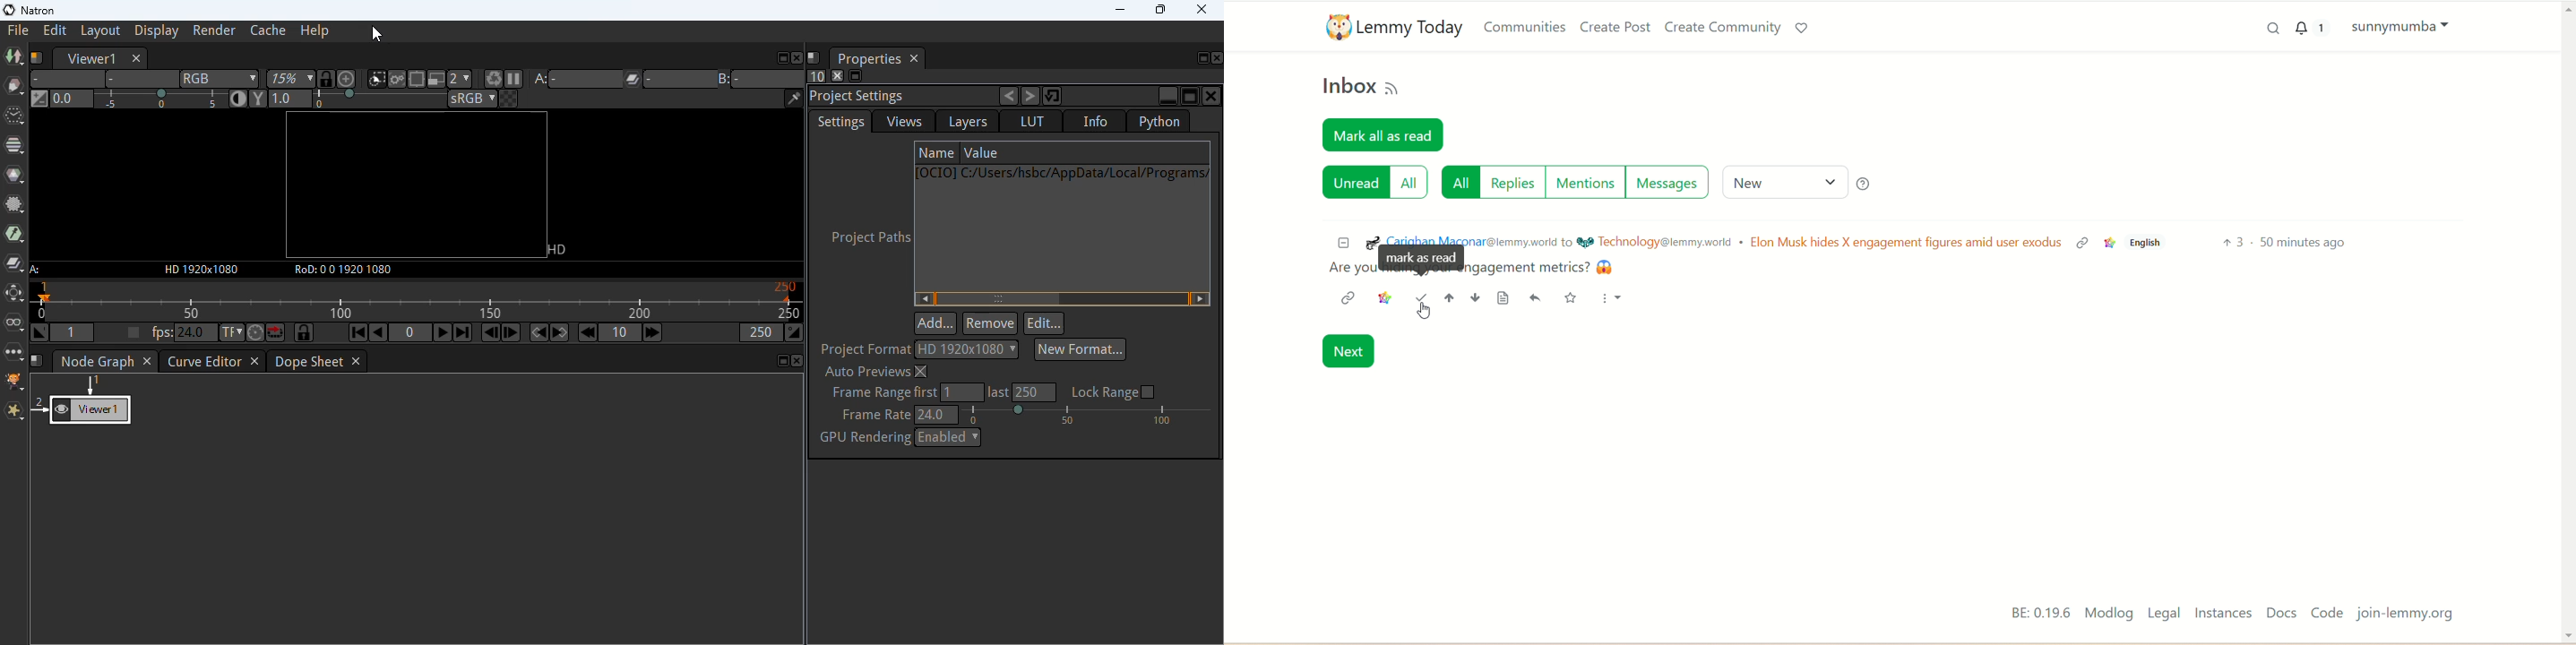  What do you see at coordinates (2148, 244) in the screenshot?
I see `language (english)` at bounding box center [2148, 244].